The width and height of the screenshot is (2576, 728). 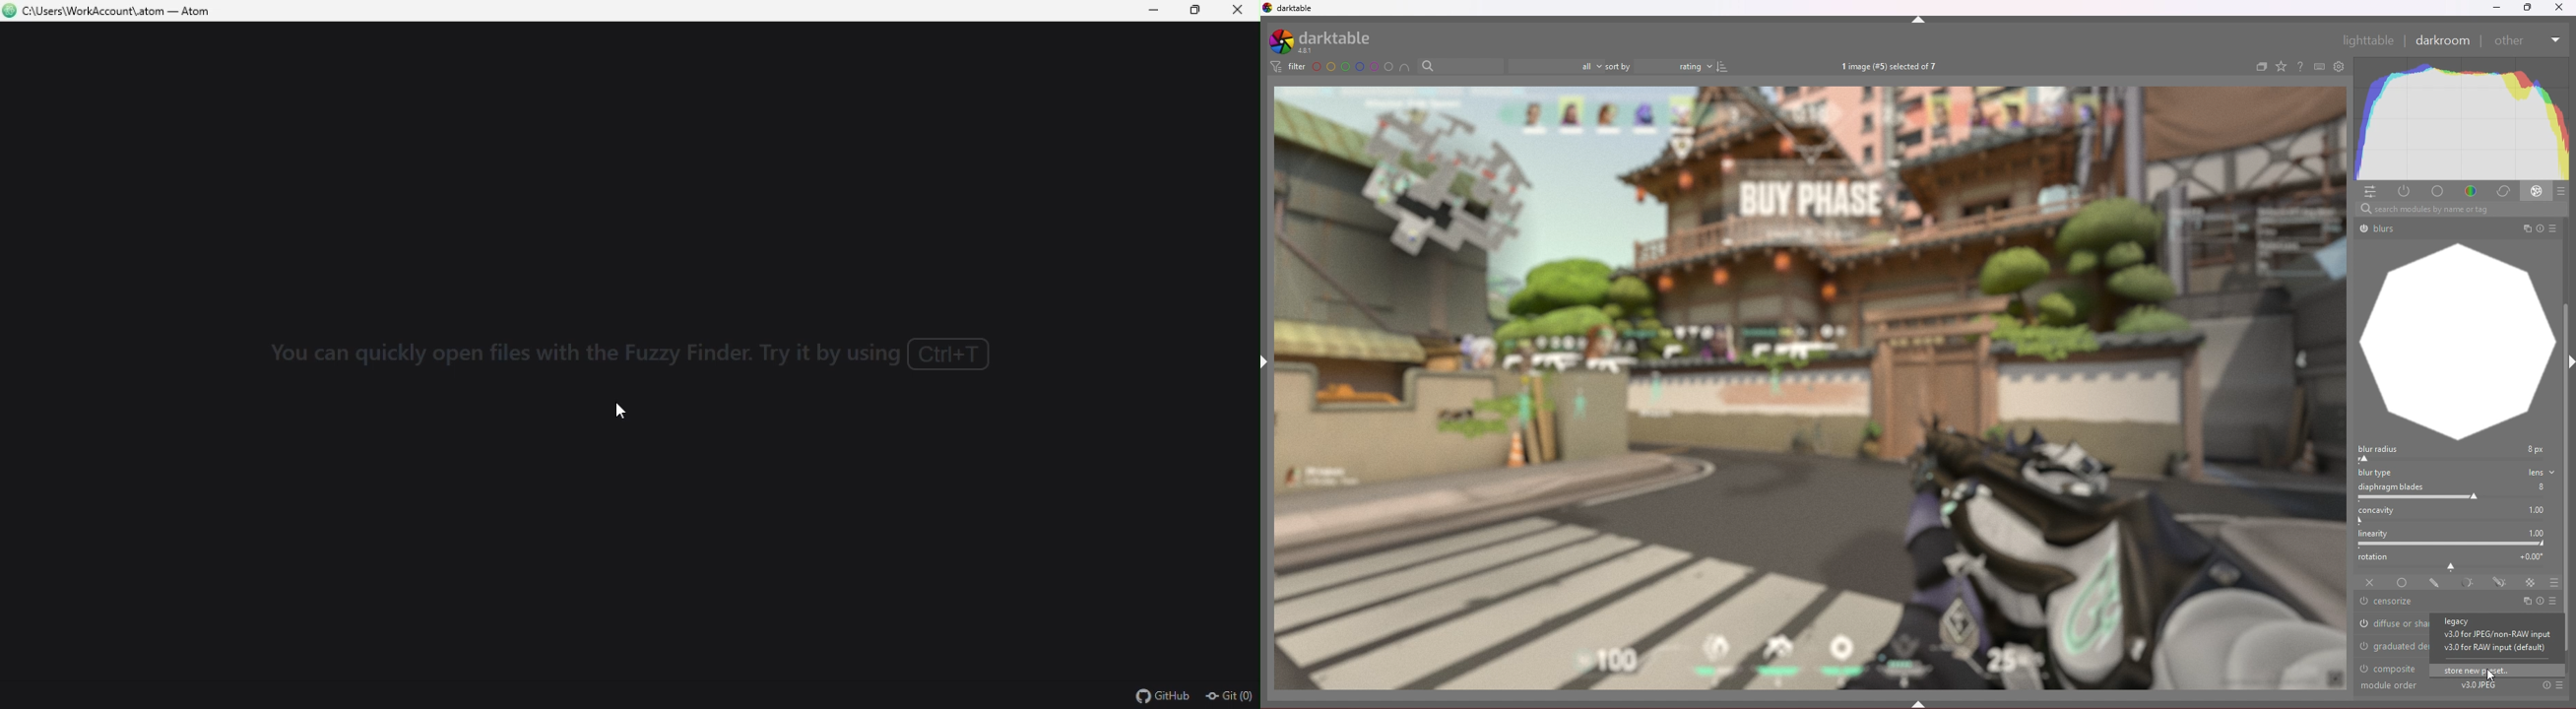 What do you see at coordinates (2393, 668) in the screenshot?
I see `composite` at bounding box center [2393, 668].